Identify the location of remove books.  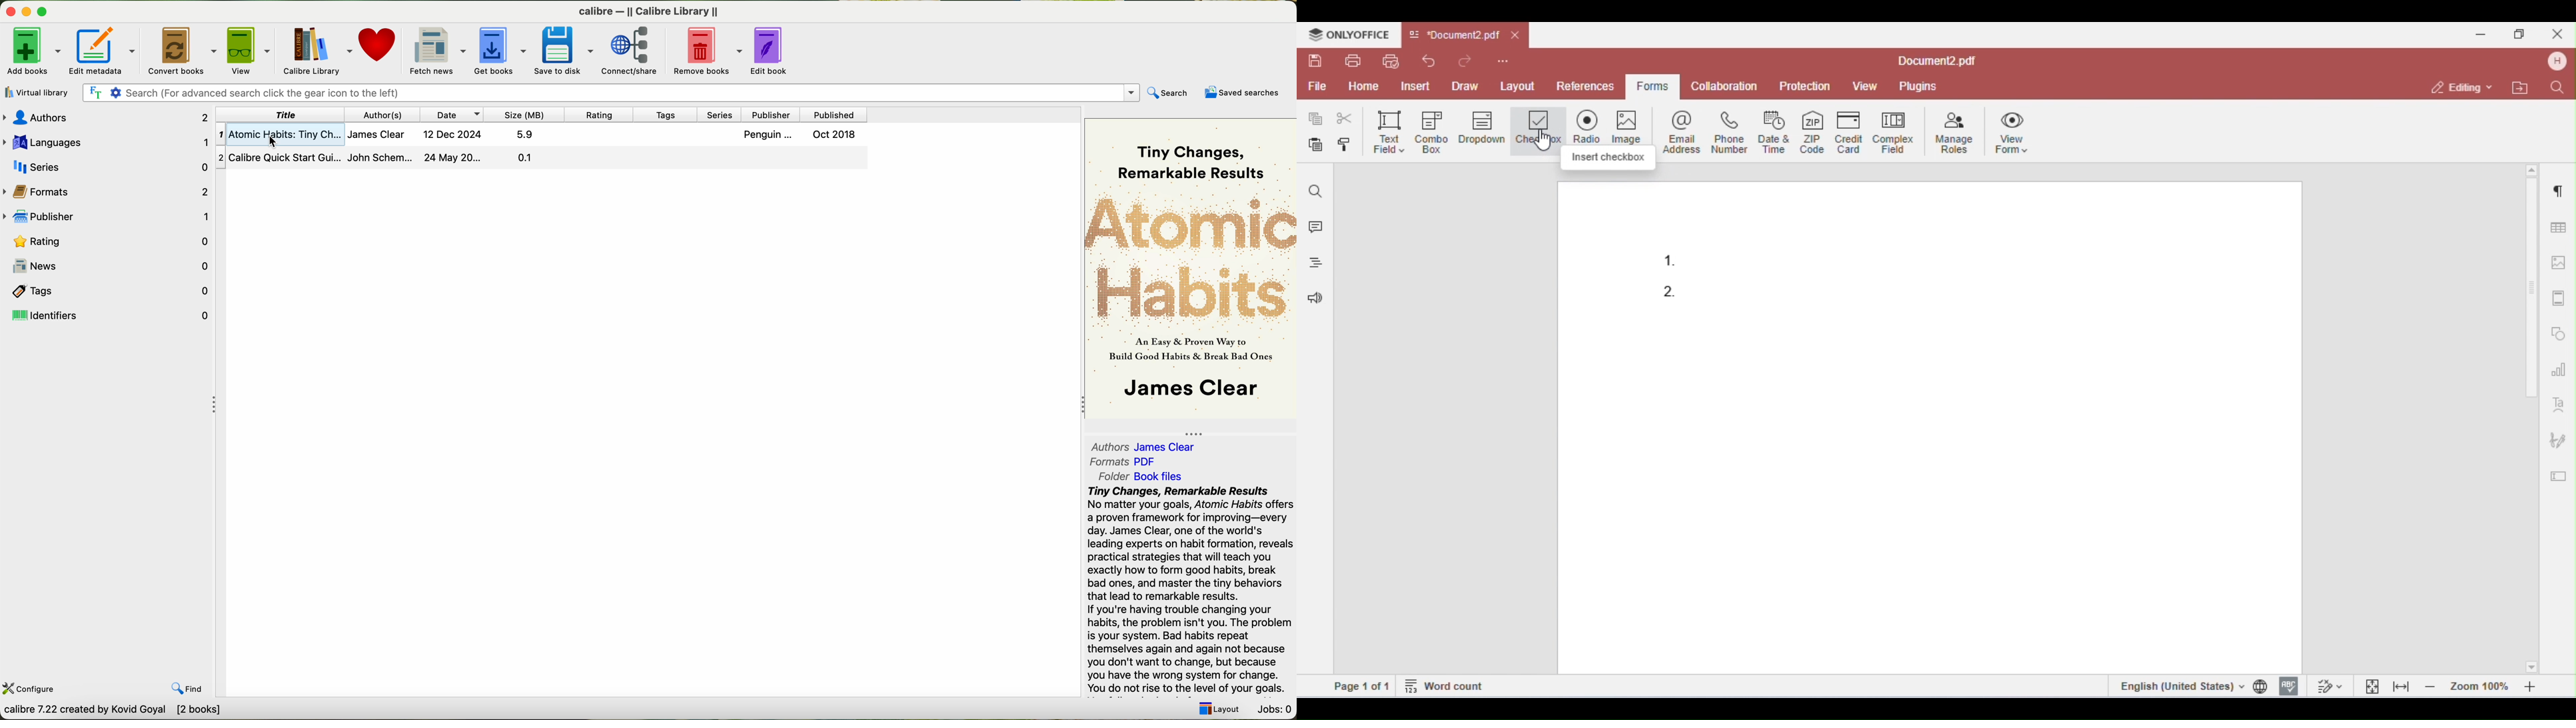
(707, 51).